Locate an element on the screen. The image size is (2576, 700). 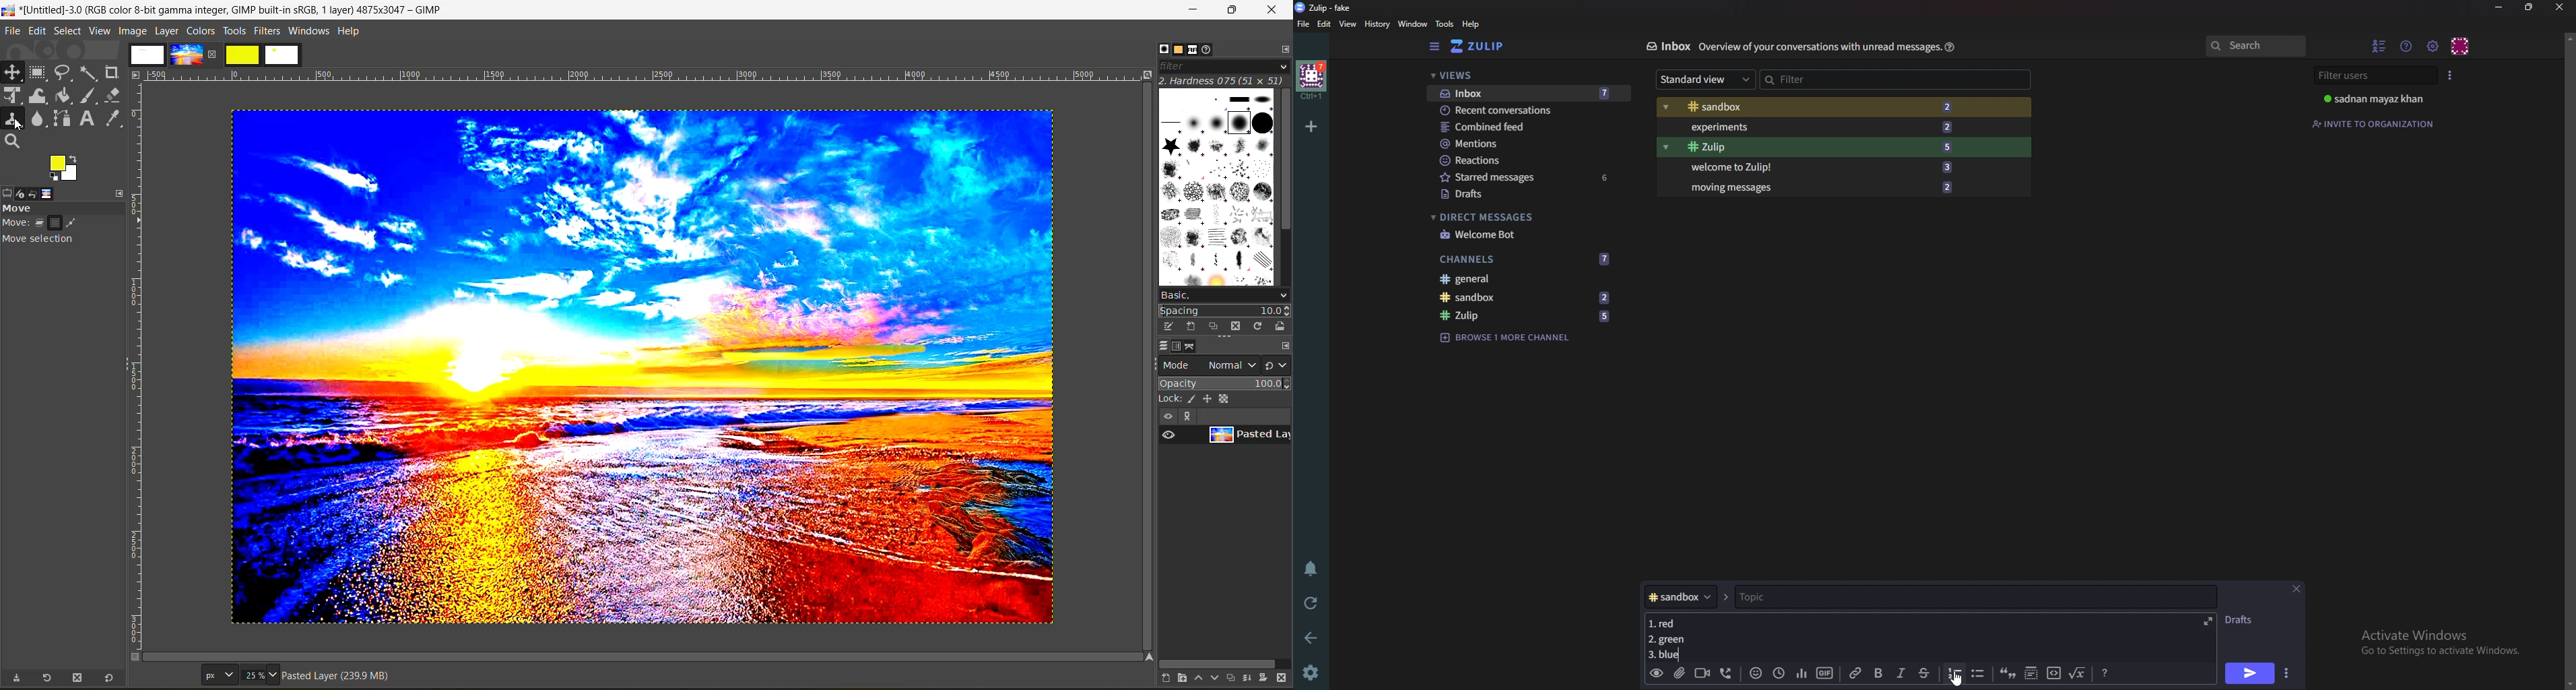
Add a file is located at coordinates (1678, 675).